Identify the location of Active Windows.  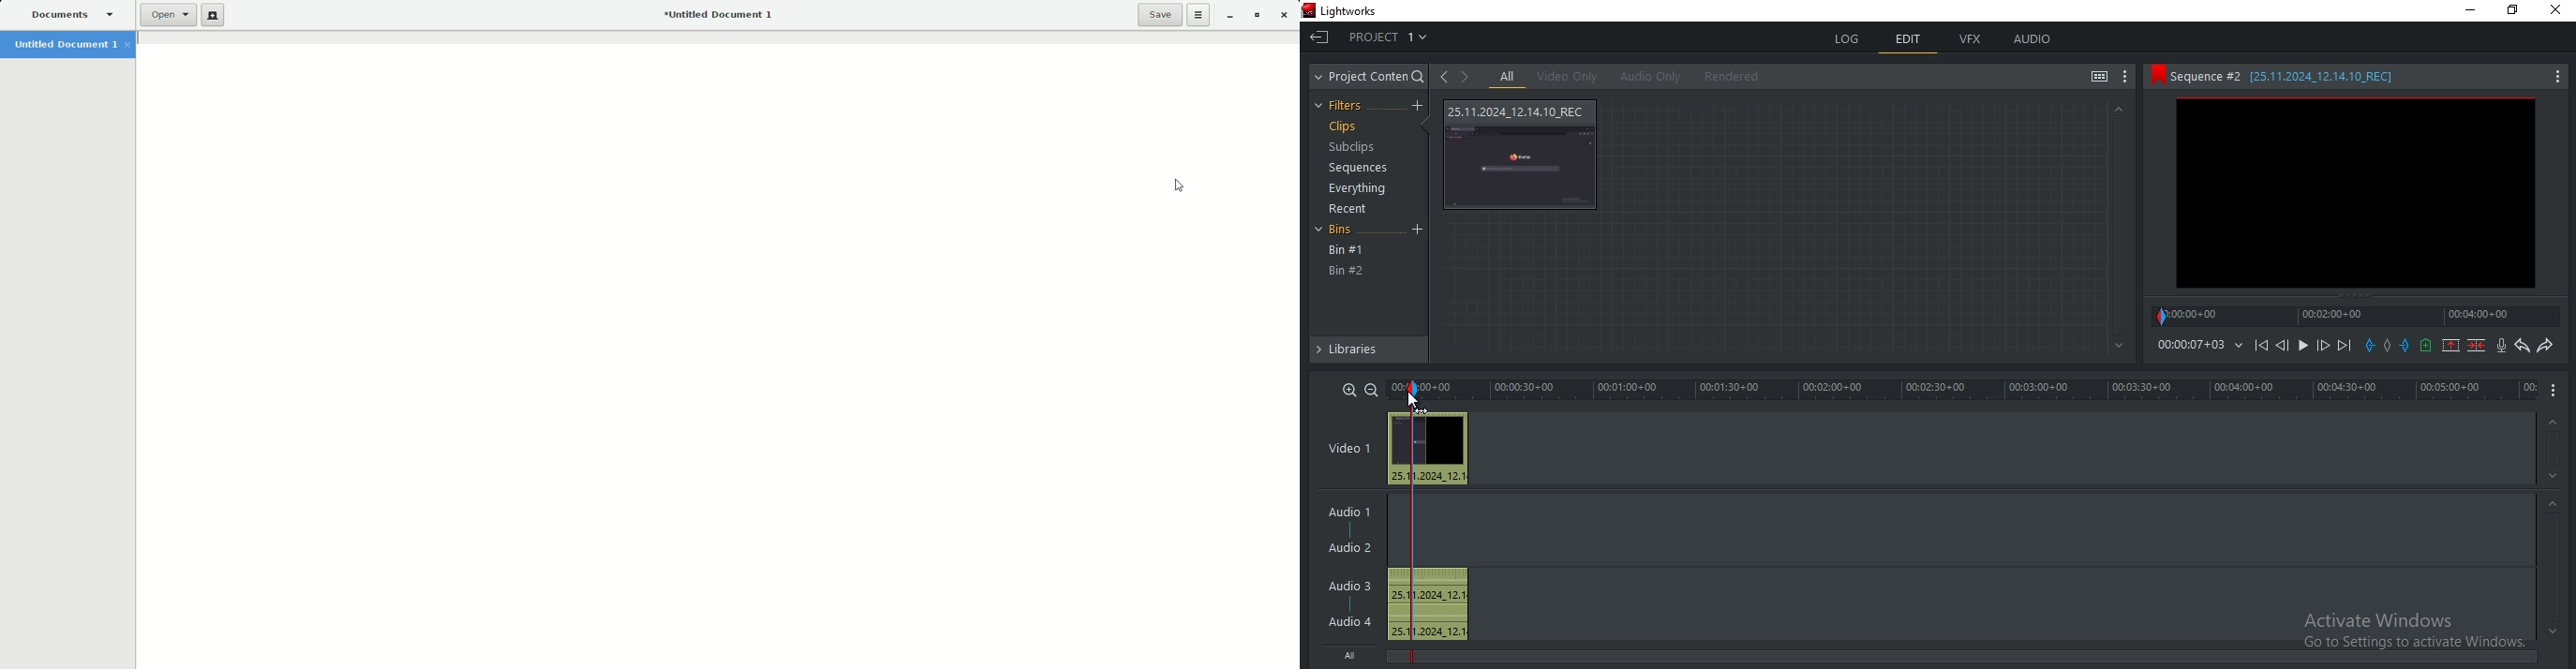
(2414, 632).